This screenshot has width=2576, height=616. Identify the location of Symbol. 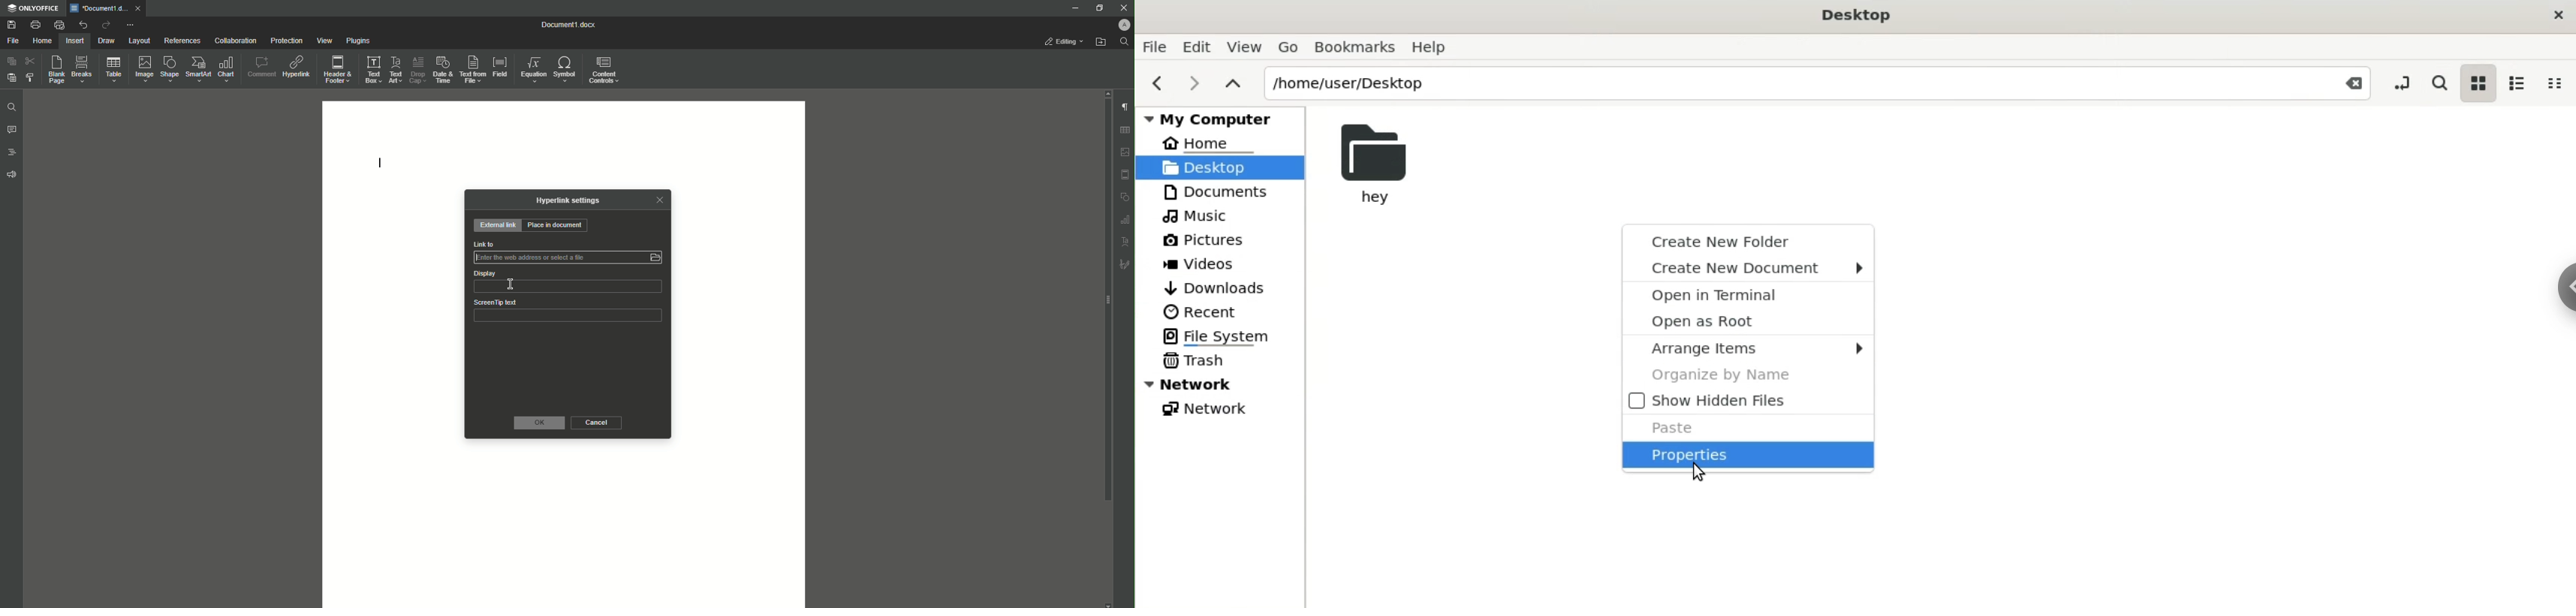
(566, 68).